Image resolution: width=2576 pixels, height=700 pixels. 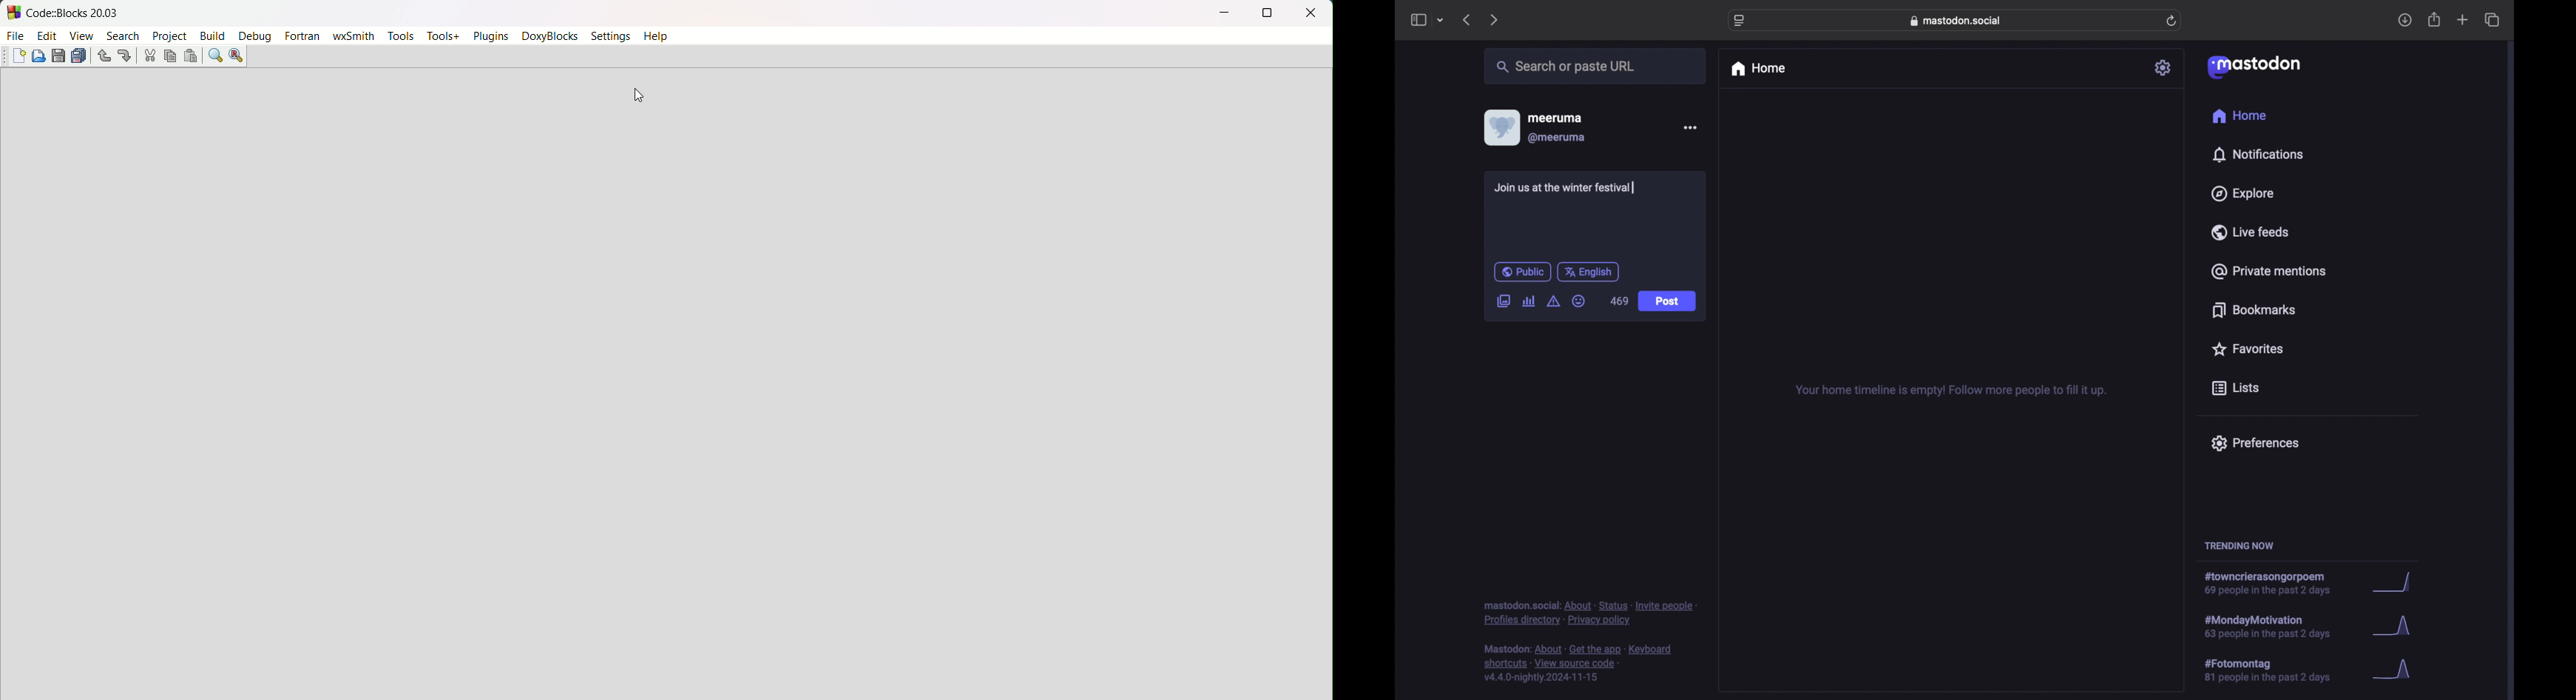 I want to click on add image, so click(x=1503, y=302).